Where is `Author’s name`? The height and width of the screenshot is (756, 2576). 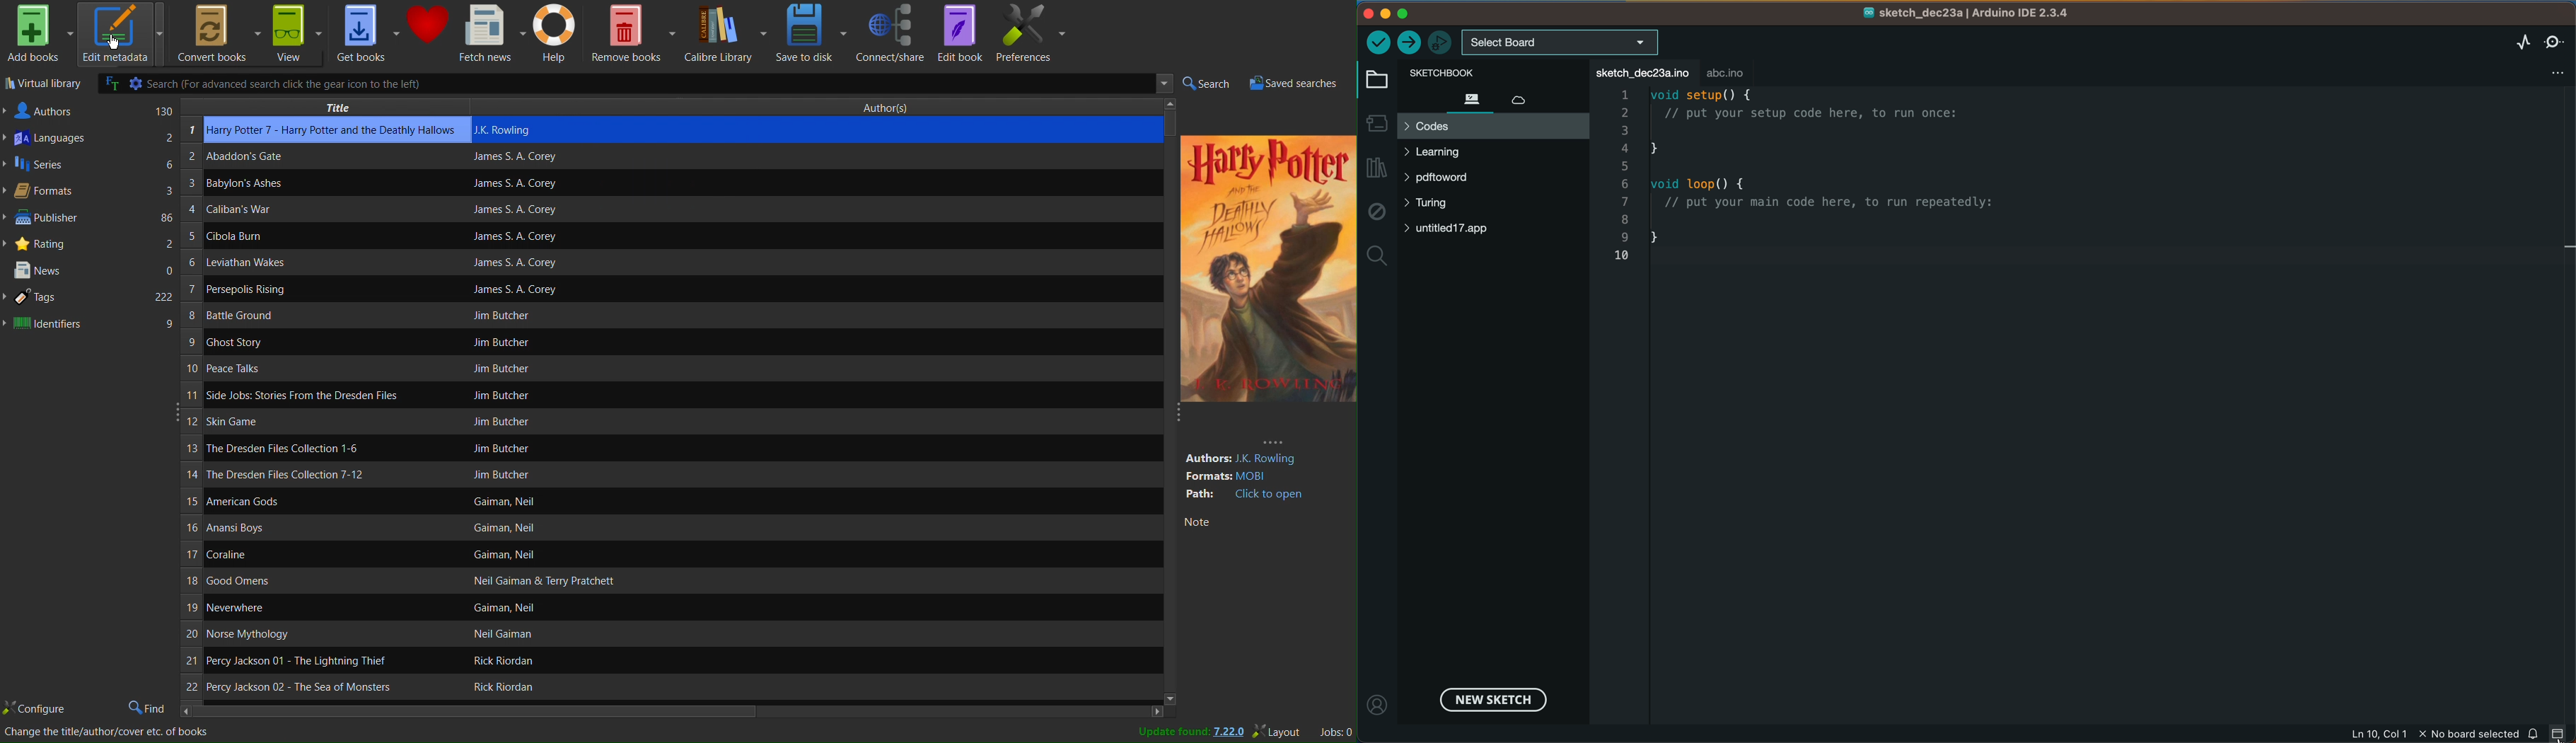
Author’s name is located at coordinates (628, 422).